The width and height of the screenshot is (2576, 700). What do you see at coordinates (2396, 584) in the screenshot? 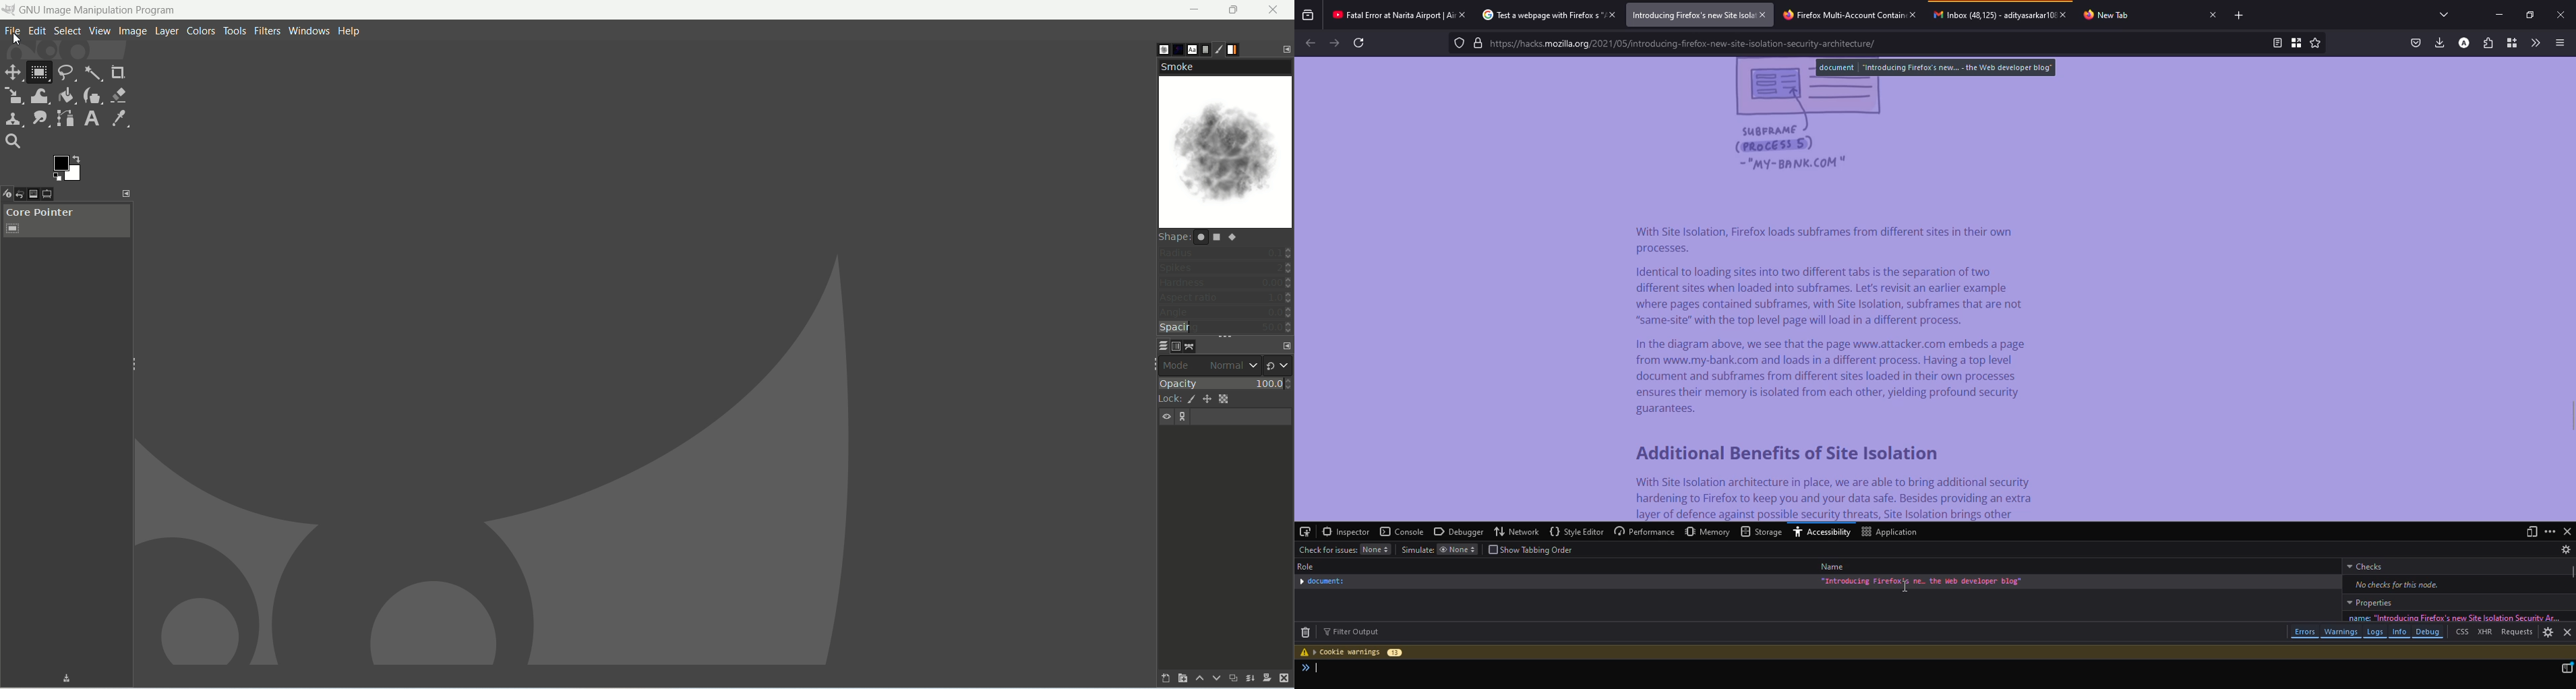
I see `no checks` at bounding box center [2396, 584].